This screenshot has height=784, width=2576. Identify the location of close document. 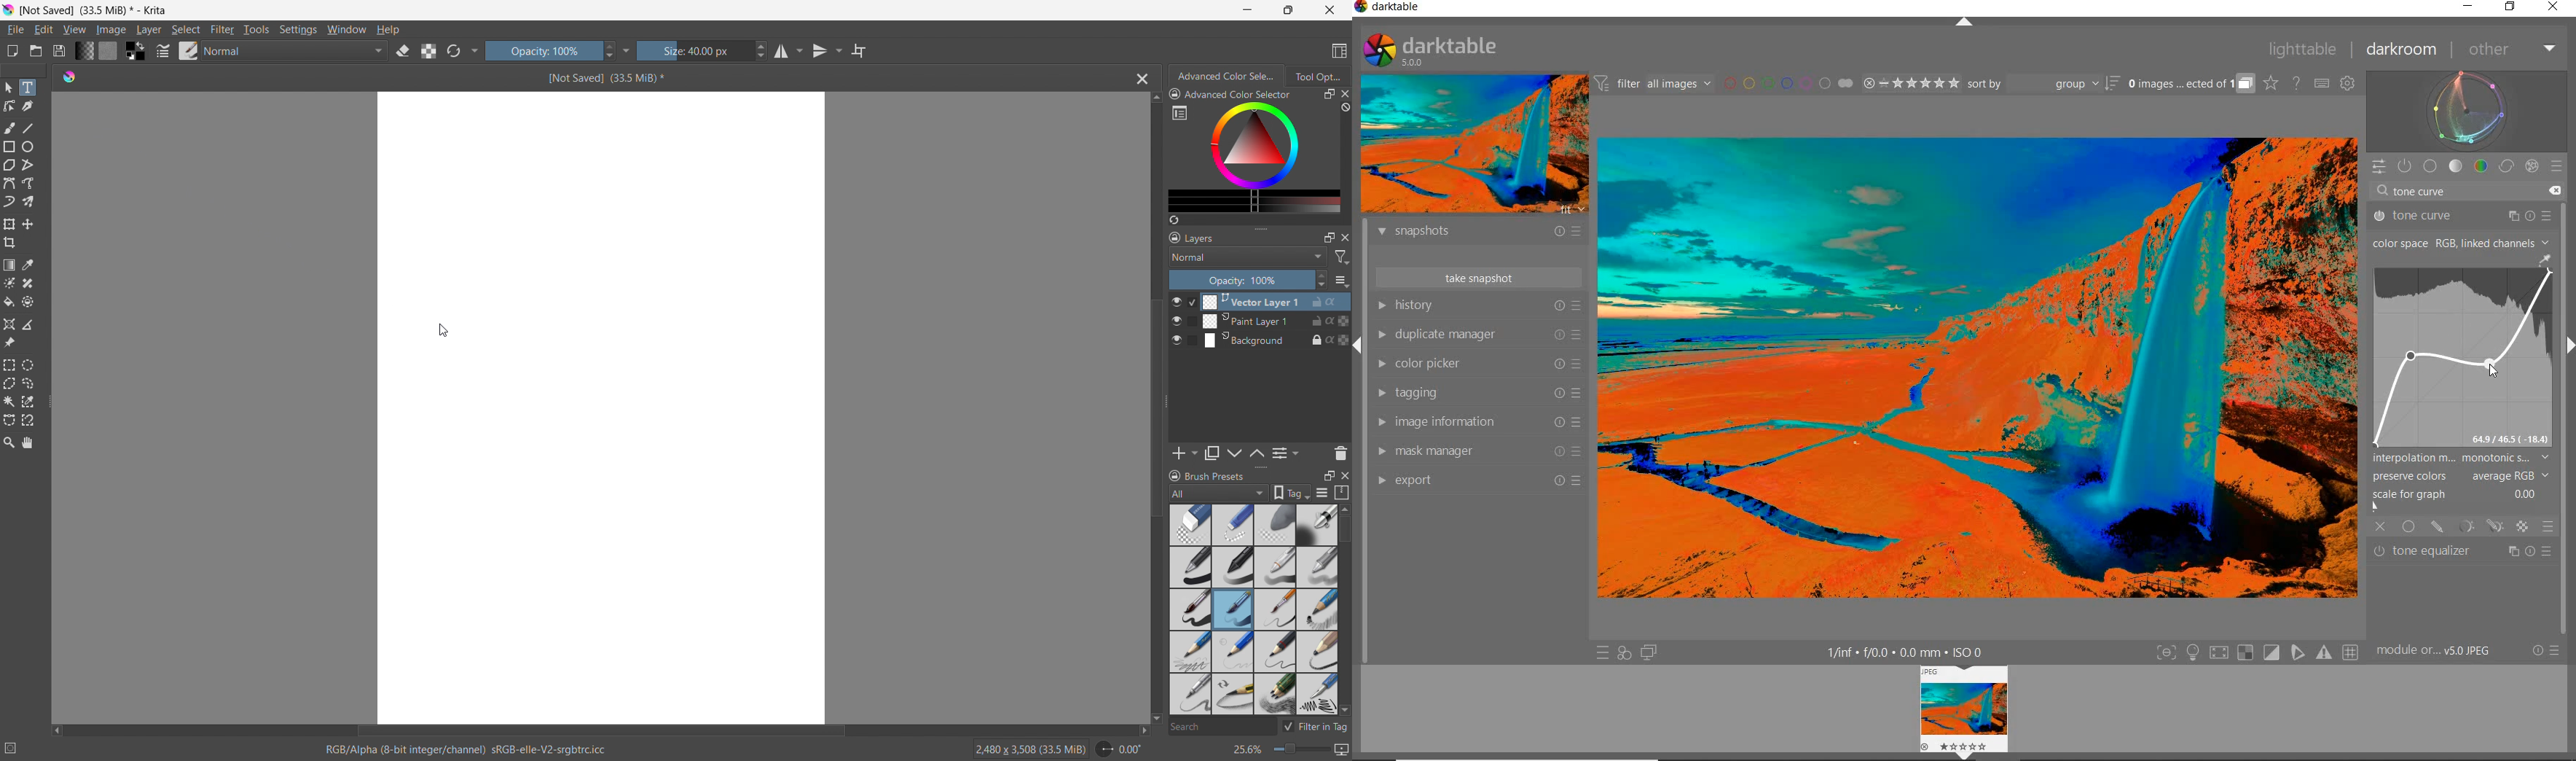
(1139, 79).